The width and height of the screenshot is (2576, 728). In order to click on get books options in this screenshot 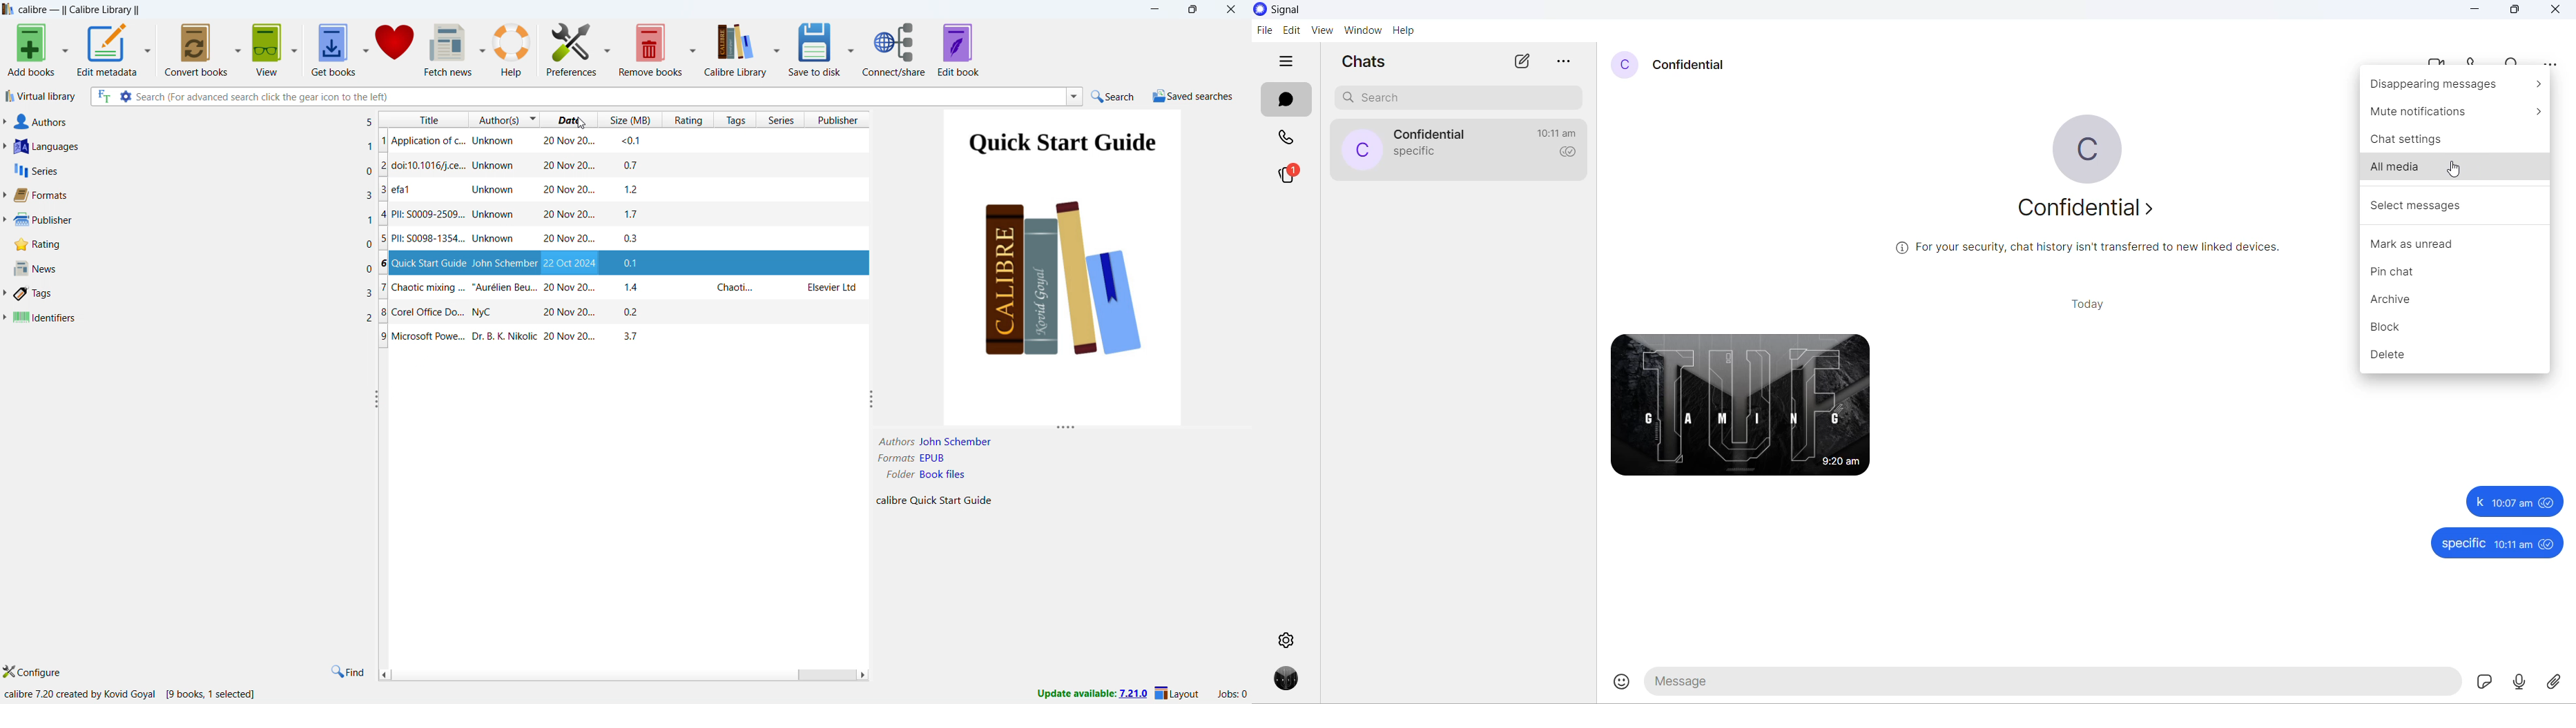, I will do `click(366, 48)`.